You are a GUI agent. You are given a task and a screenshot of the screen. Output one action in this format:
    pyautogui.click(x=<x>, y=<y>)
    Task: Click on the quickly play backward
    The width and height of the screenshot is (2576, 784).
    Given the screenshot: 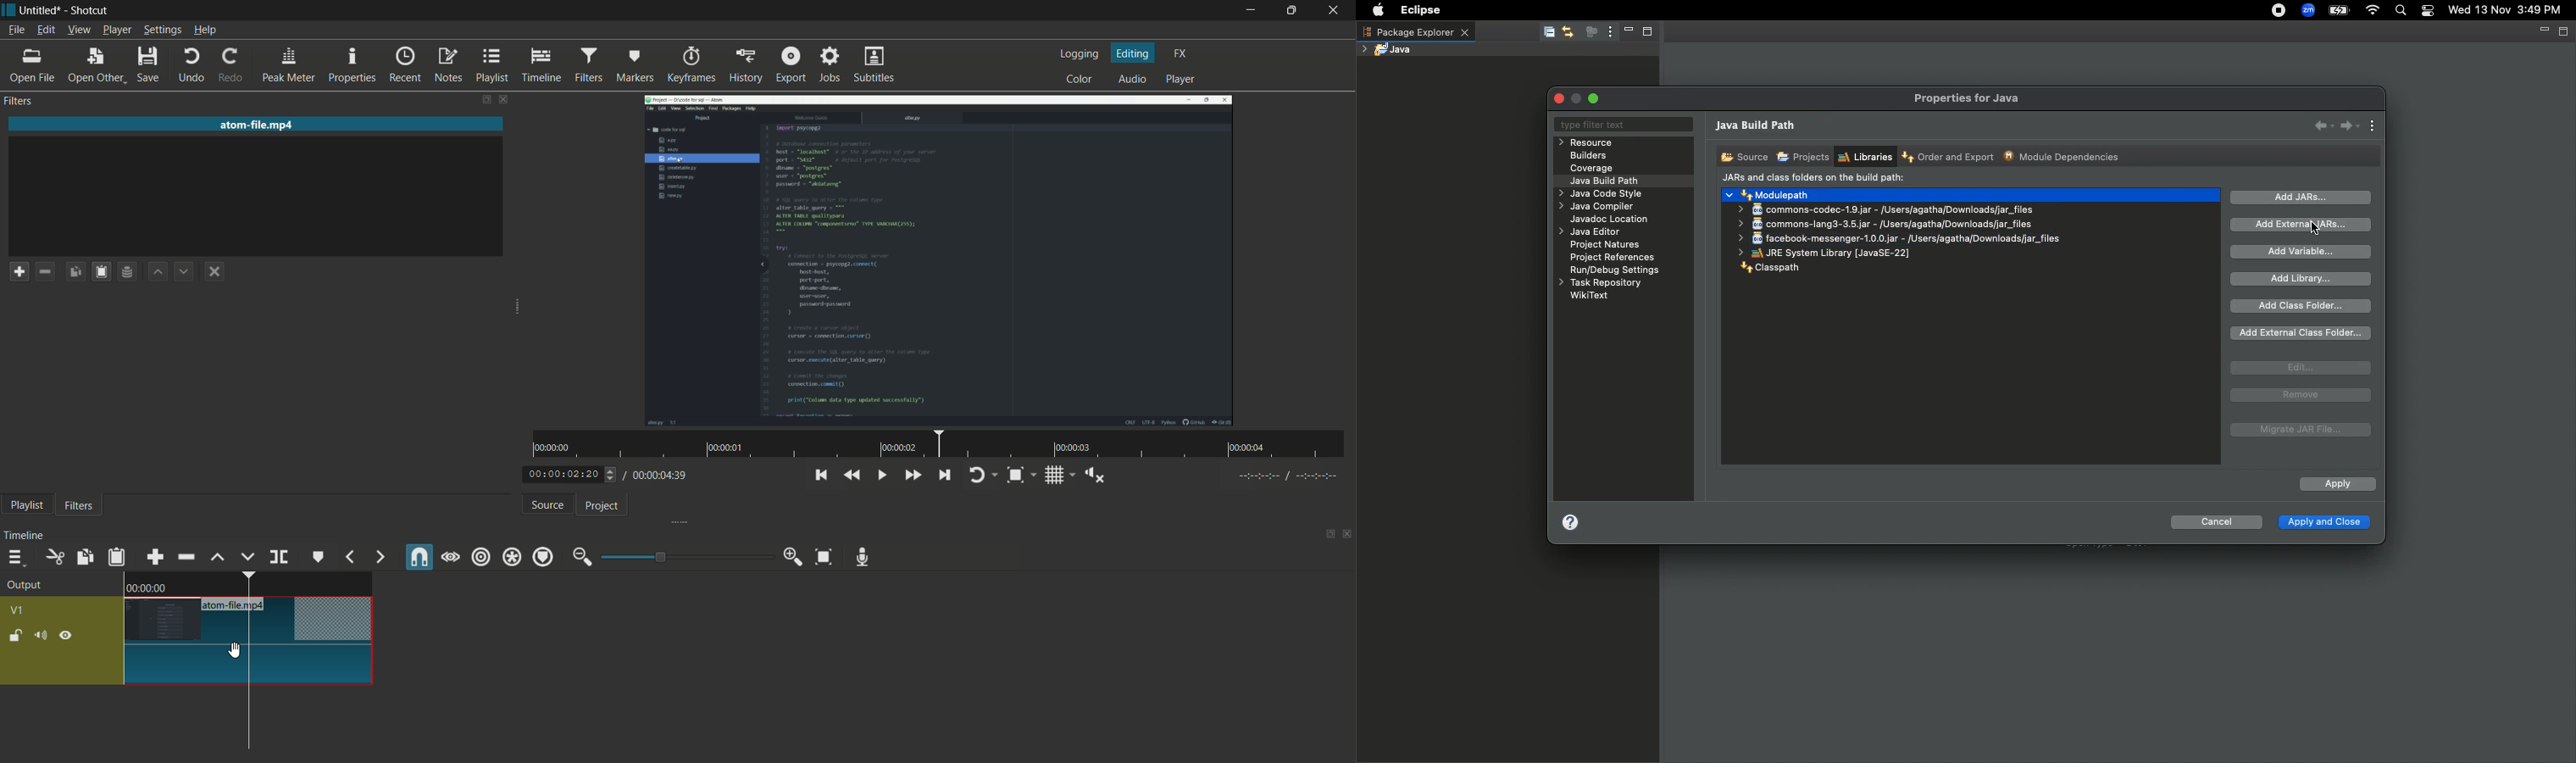 What is the action you would take?
    pyautogui.click(x=852, y=475)
    